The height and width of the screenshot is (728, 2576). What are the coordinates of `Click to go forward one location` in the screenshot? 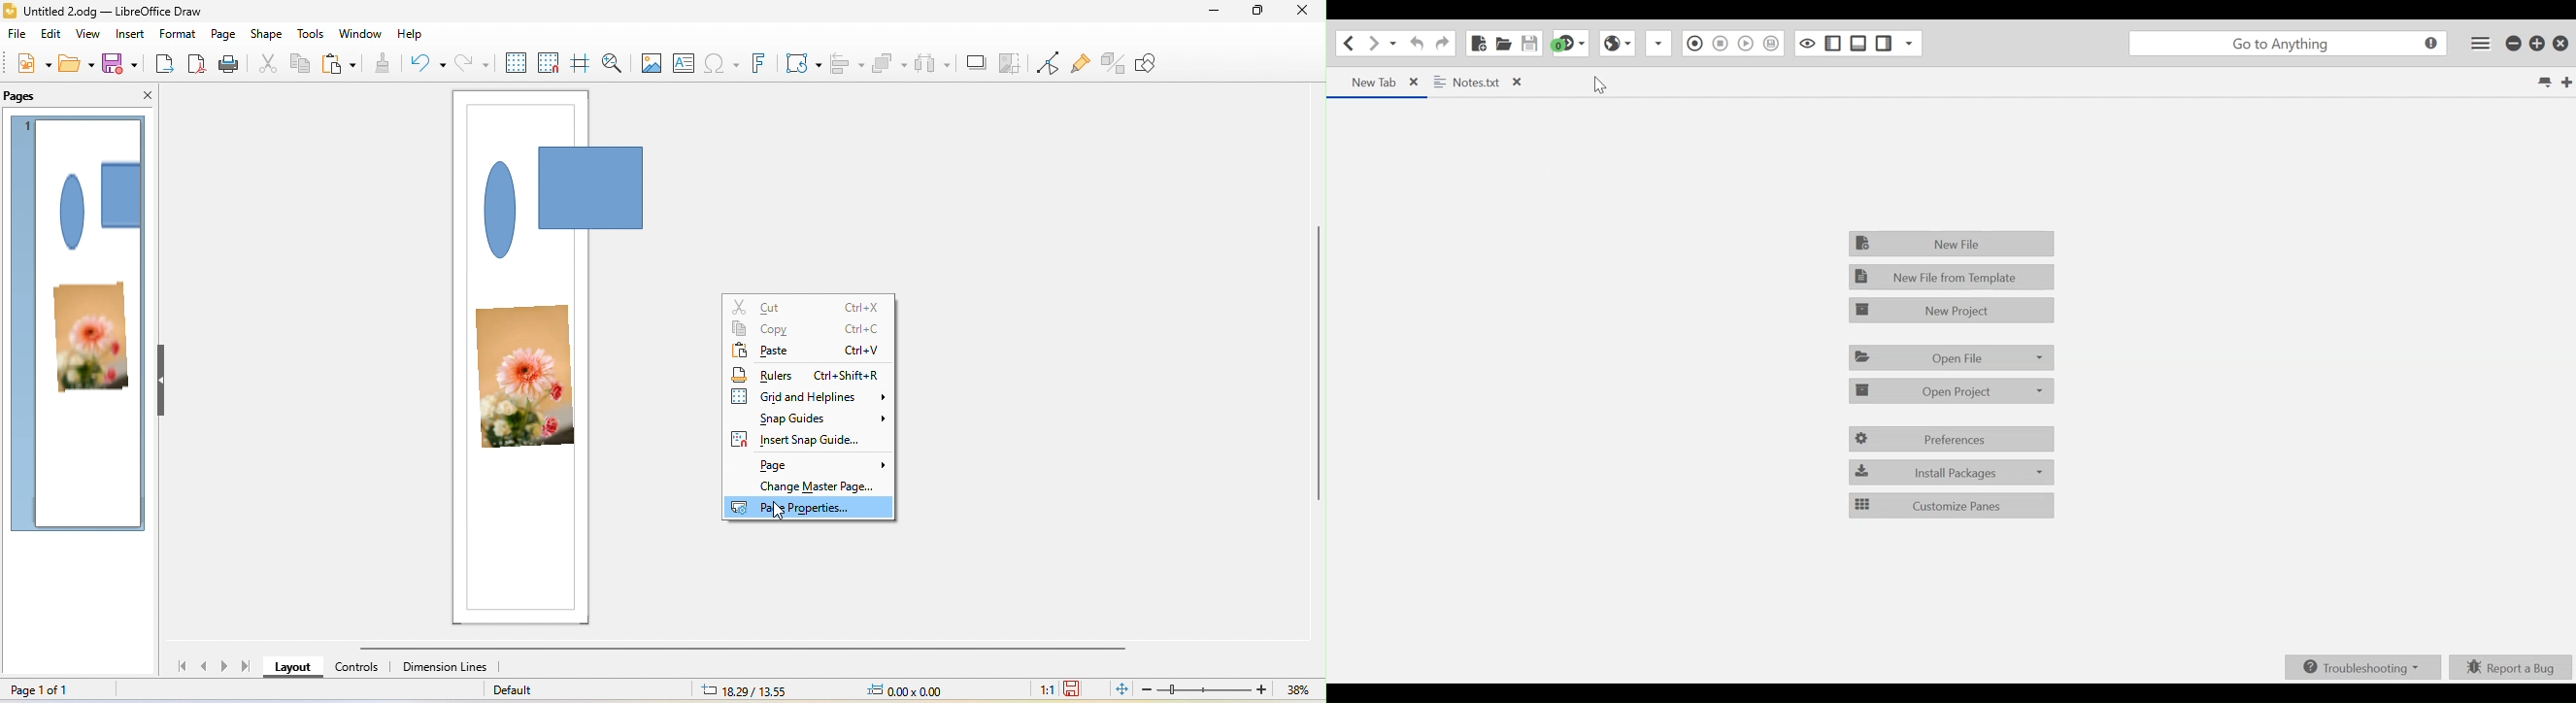 It's located at (1372, 43).